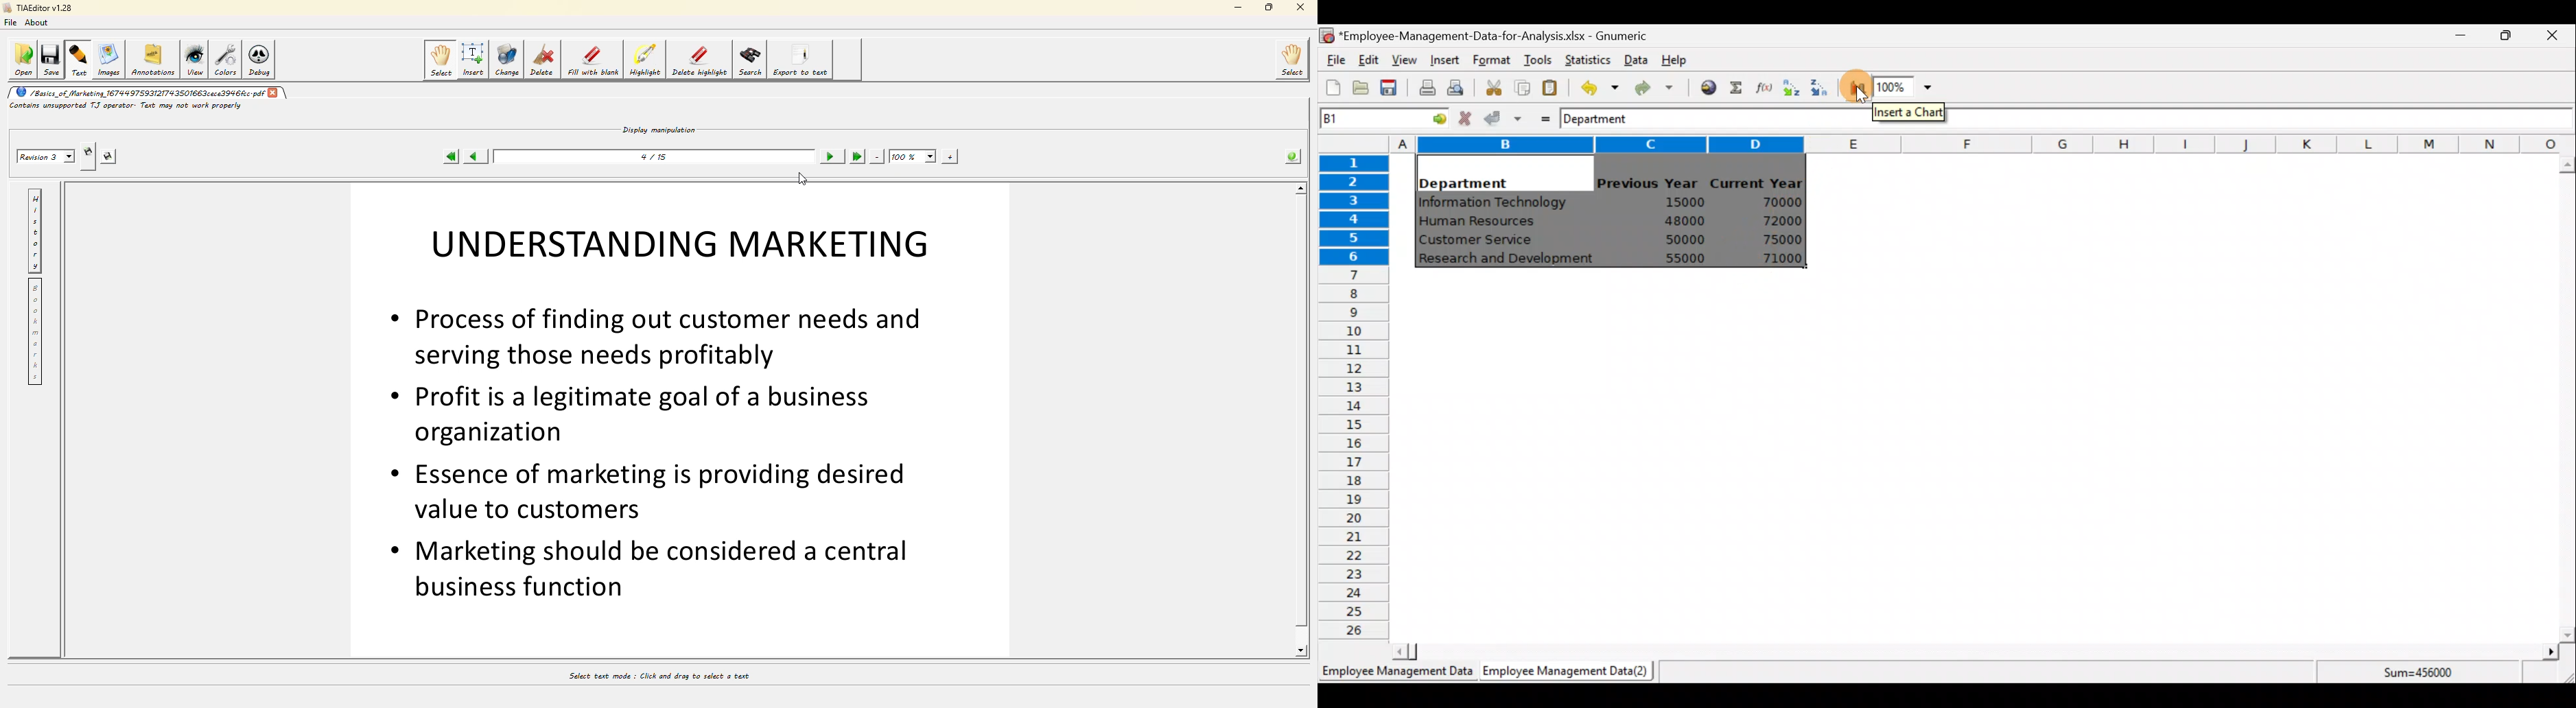 The image size is (2576, 728). I want to click on Edit a function in the current cell, so click(1763, 87).